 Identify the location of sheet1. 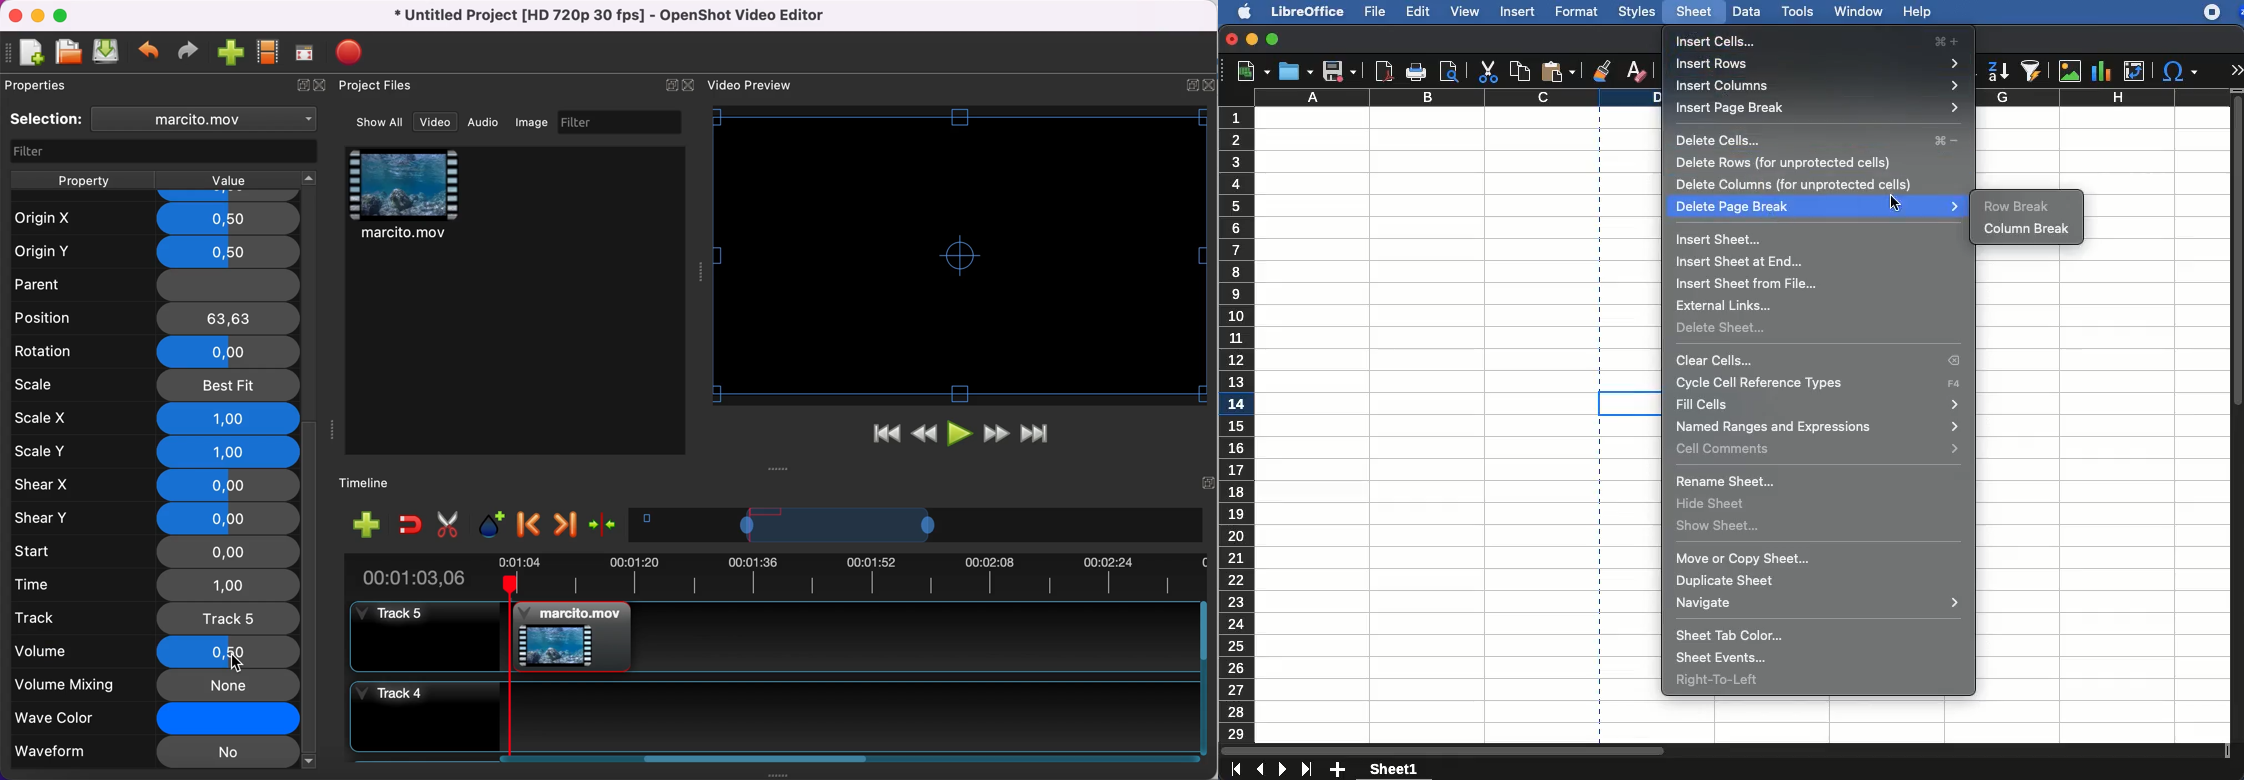
(1395, 768).